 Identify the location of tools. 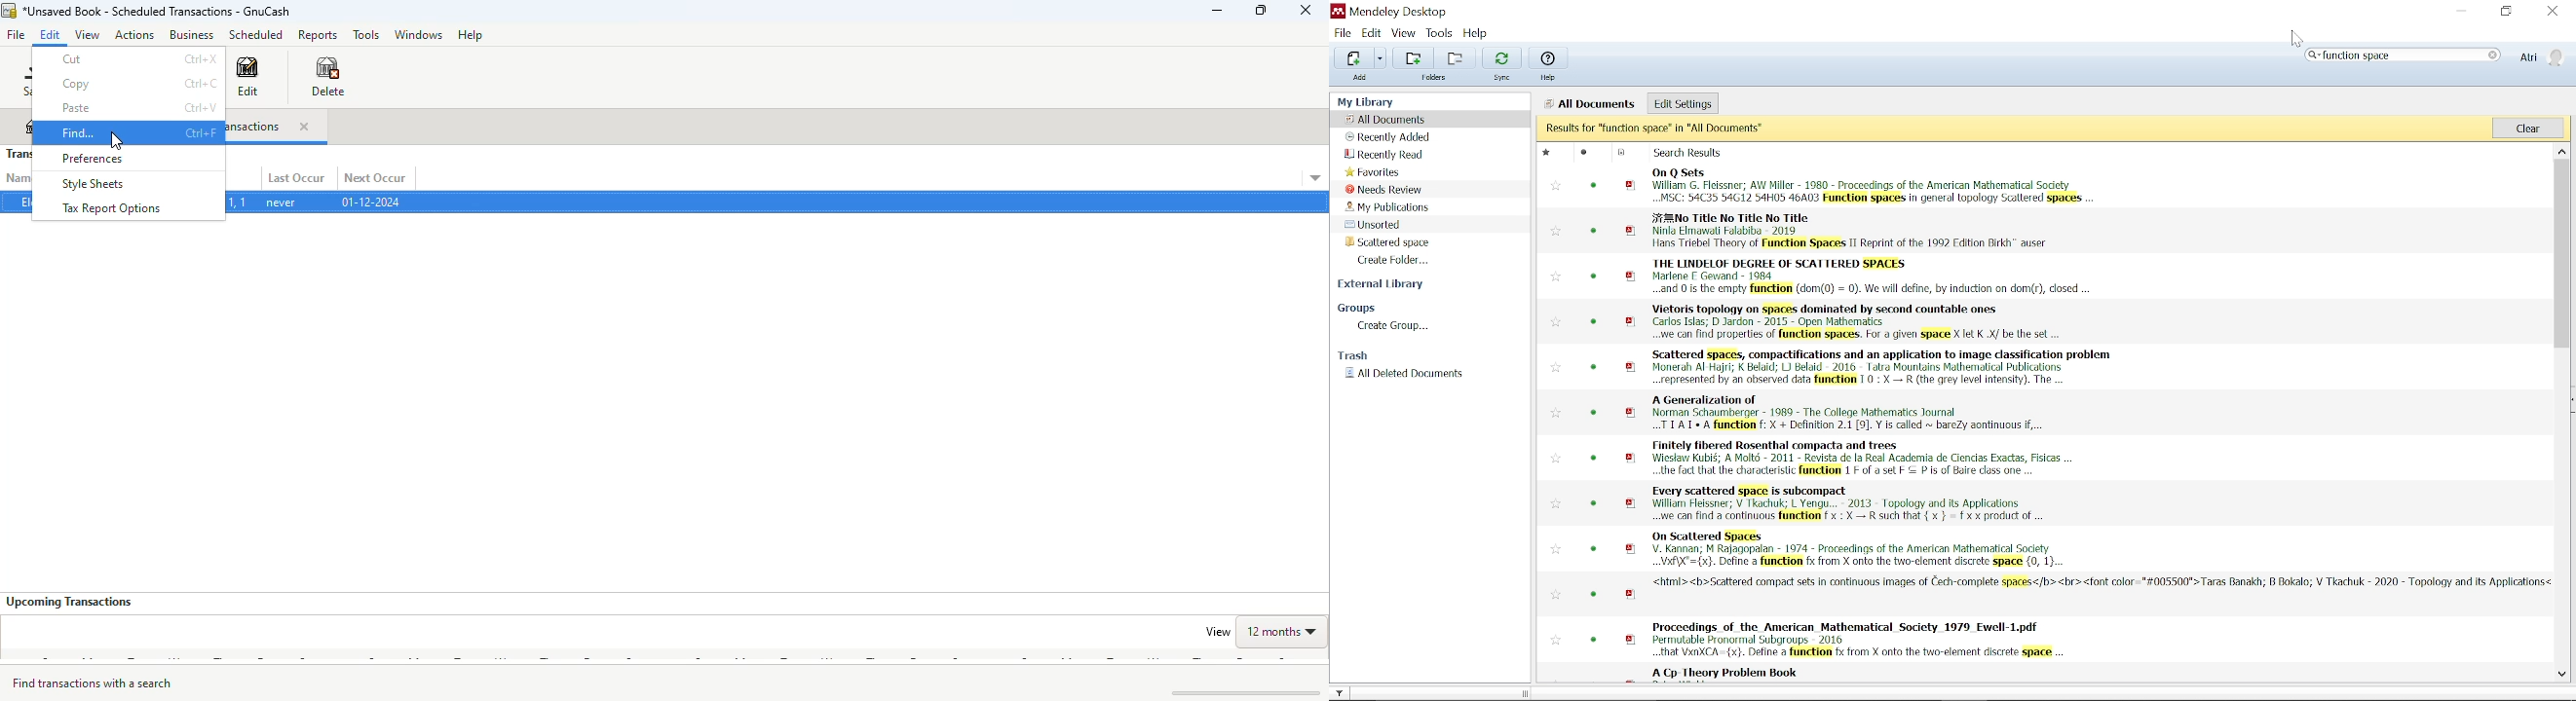
(367, 35).